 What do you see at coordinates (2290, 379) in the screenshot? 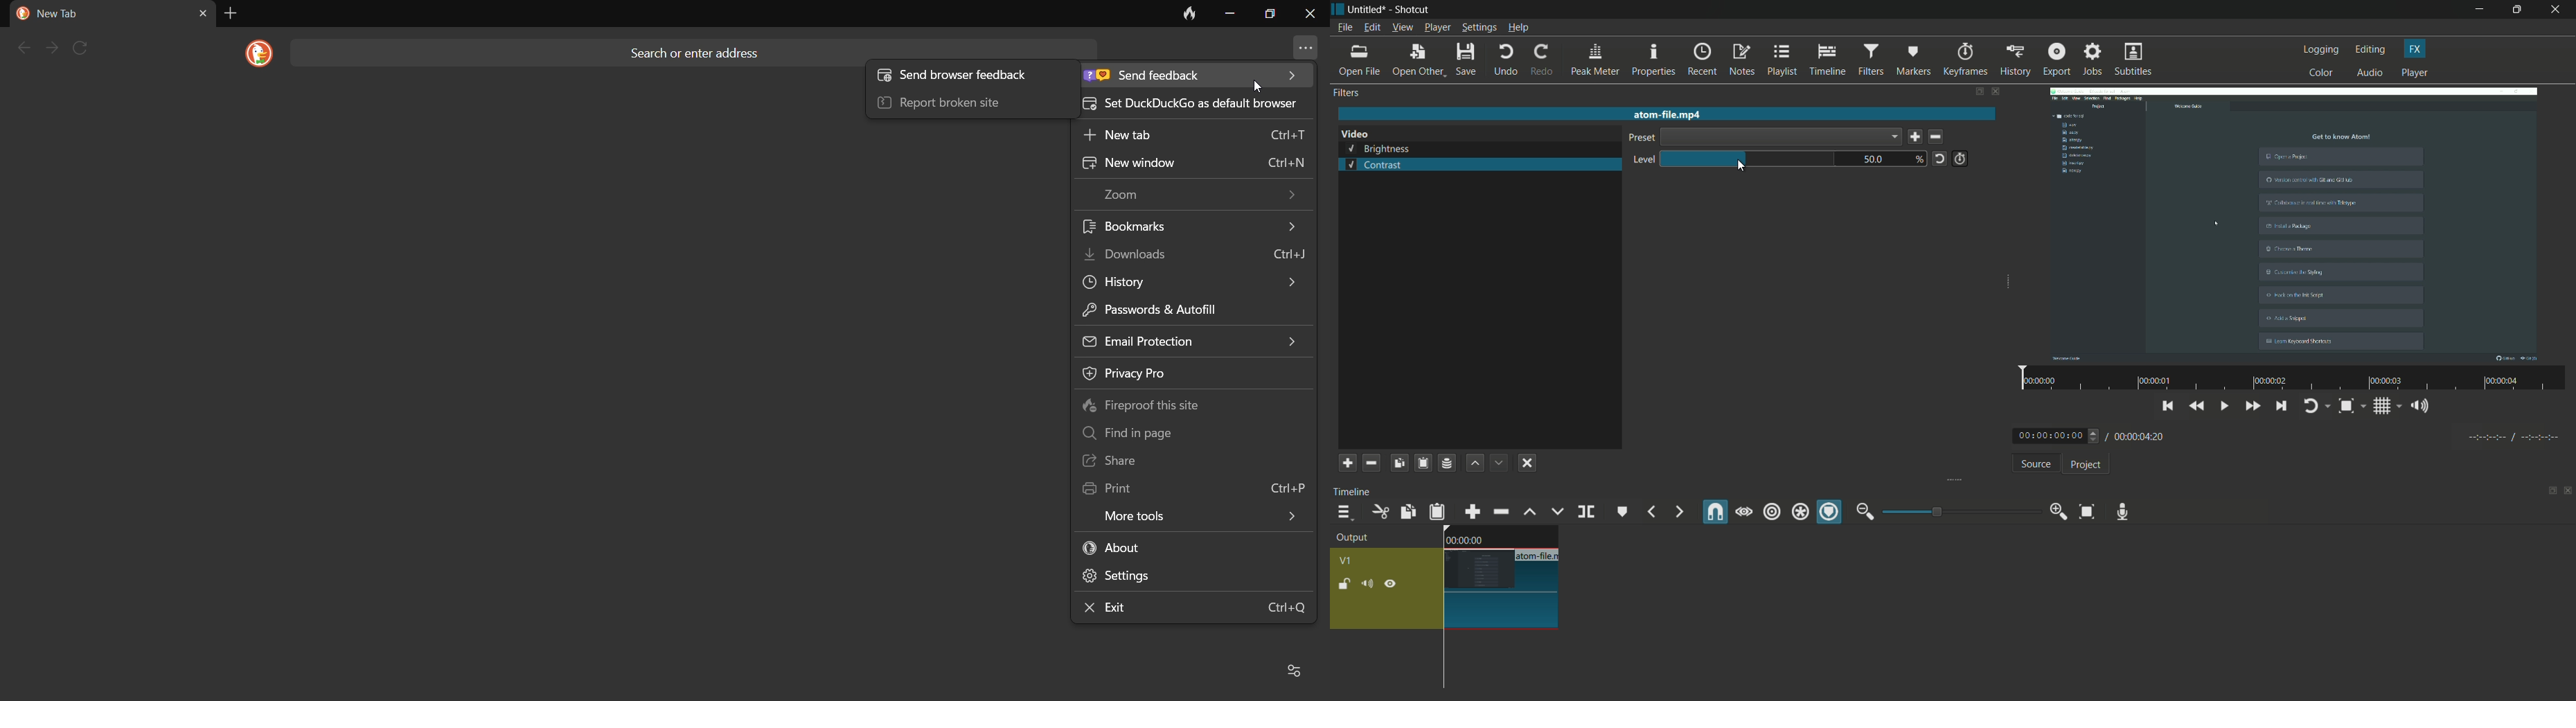
I see `video time` at bounding box center [2290, 379].